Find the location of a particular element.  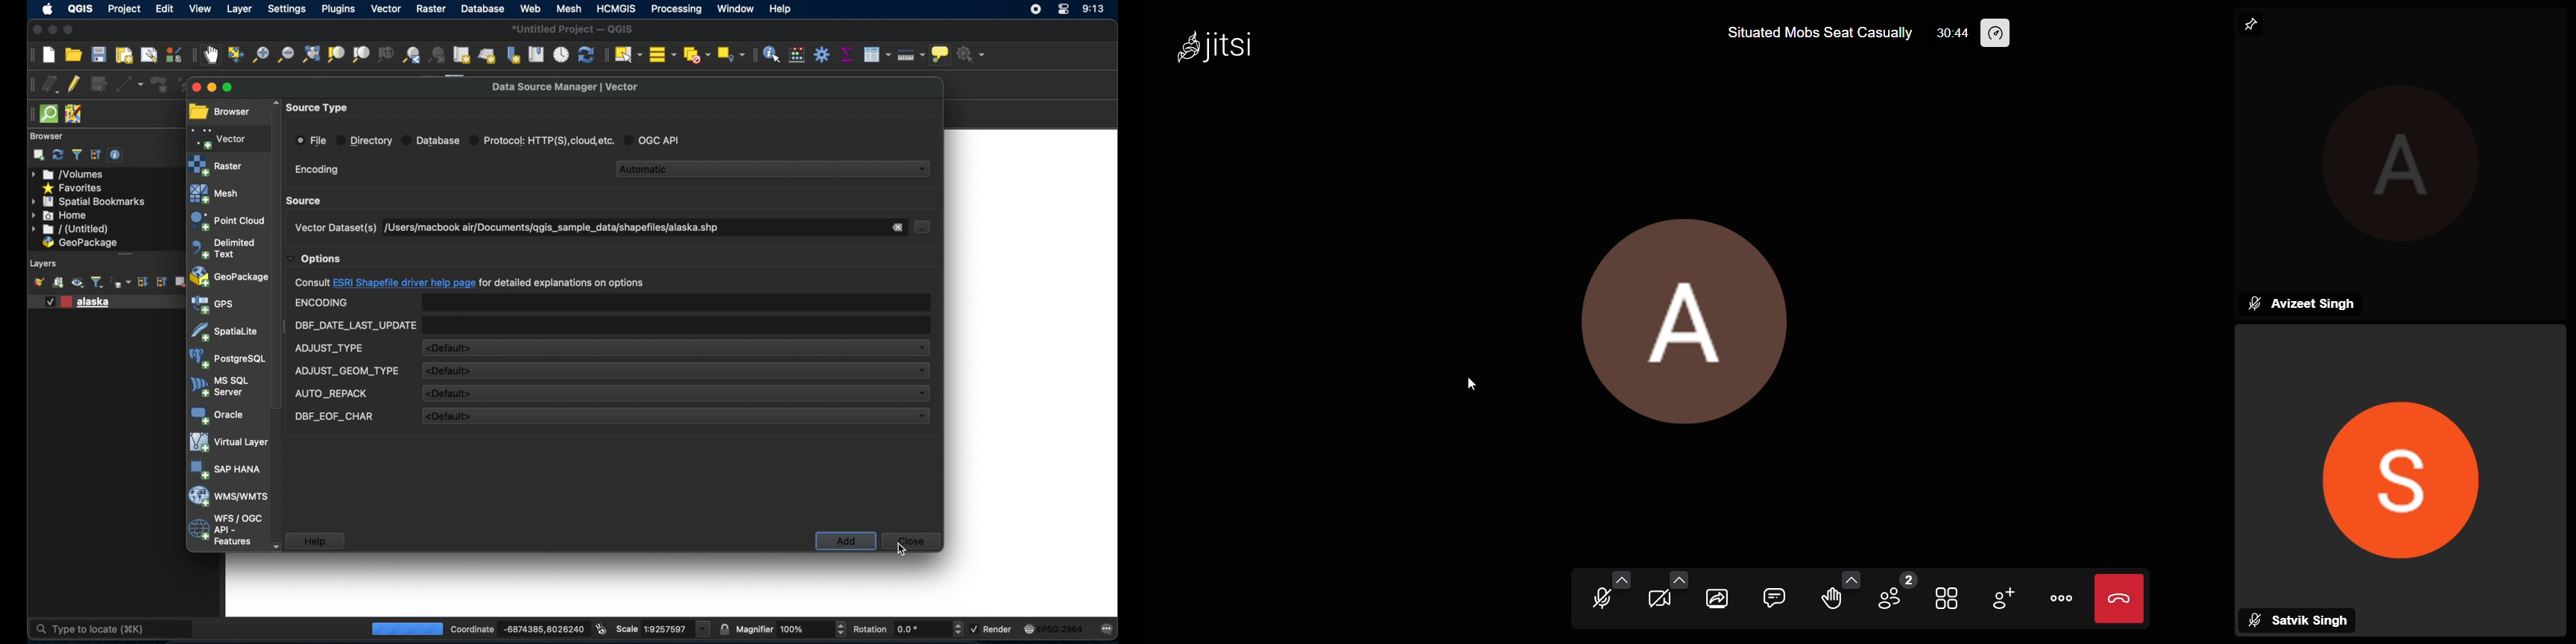

show map tops is located at coordinates (943, 55).